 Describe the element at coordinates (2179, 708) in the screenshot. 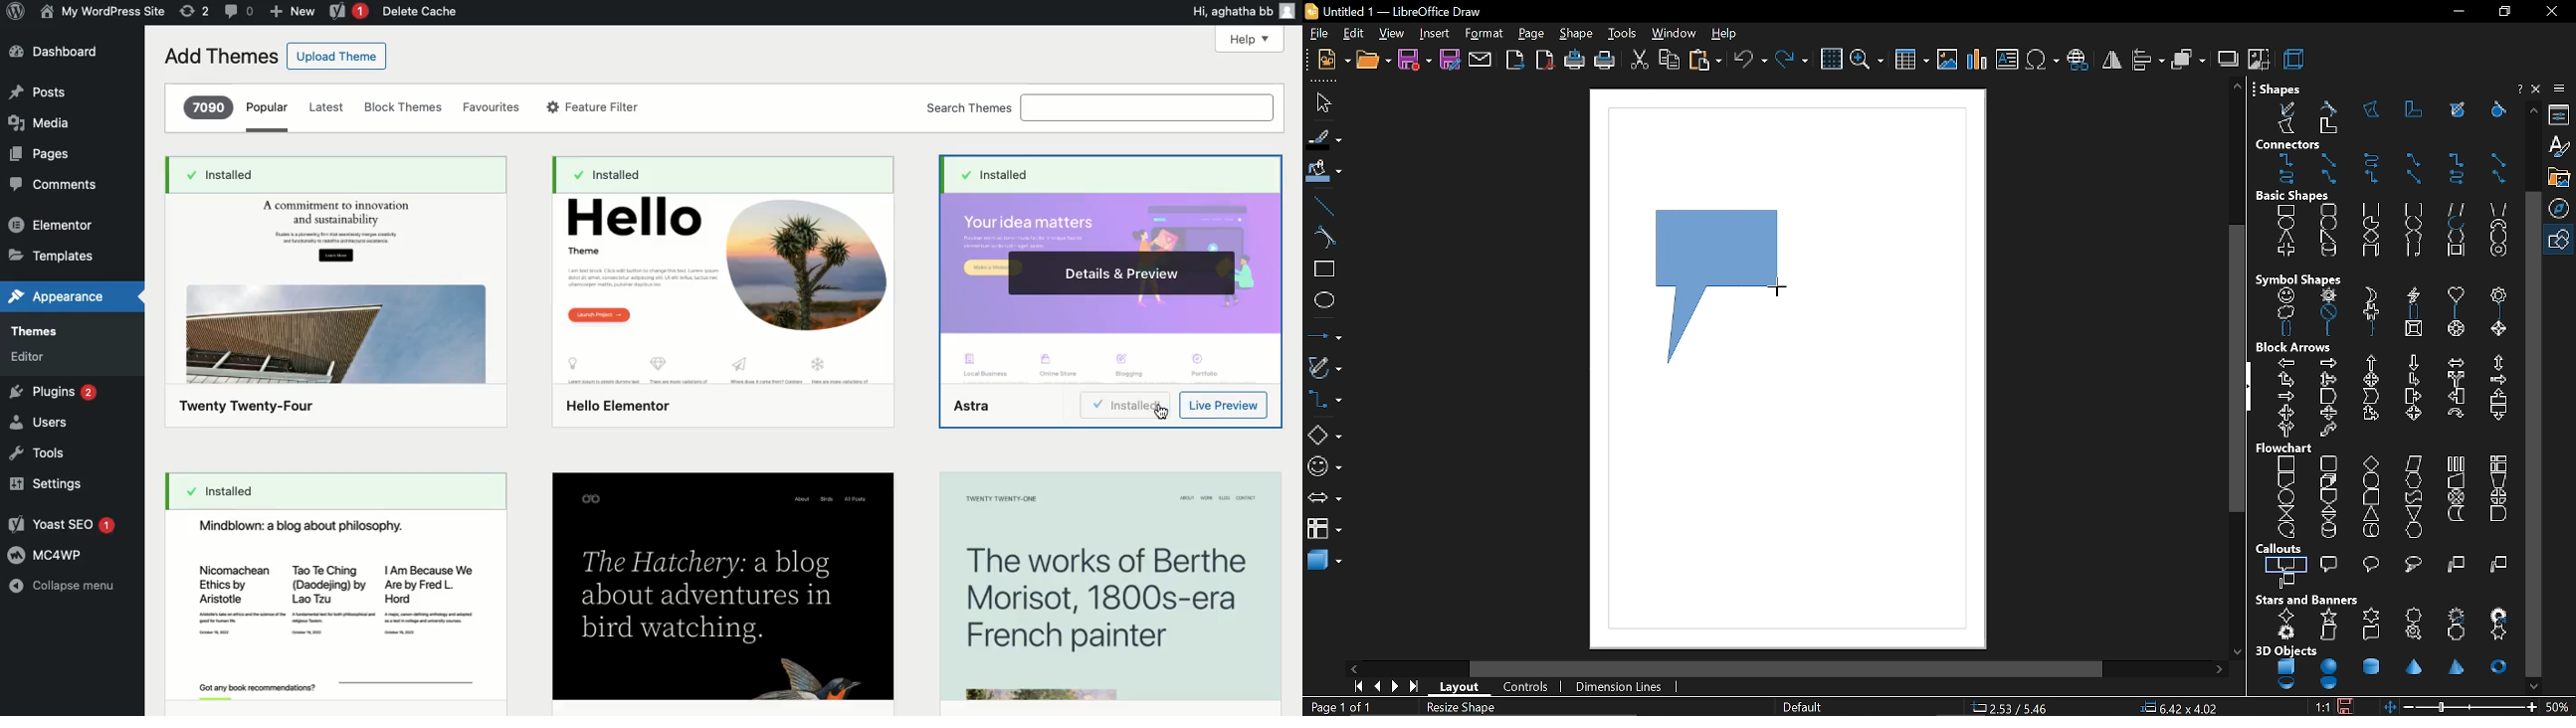

I see `position` at that location.